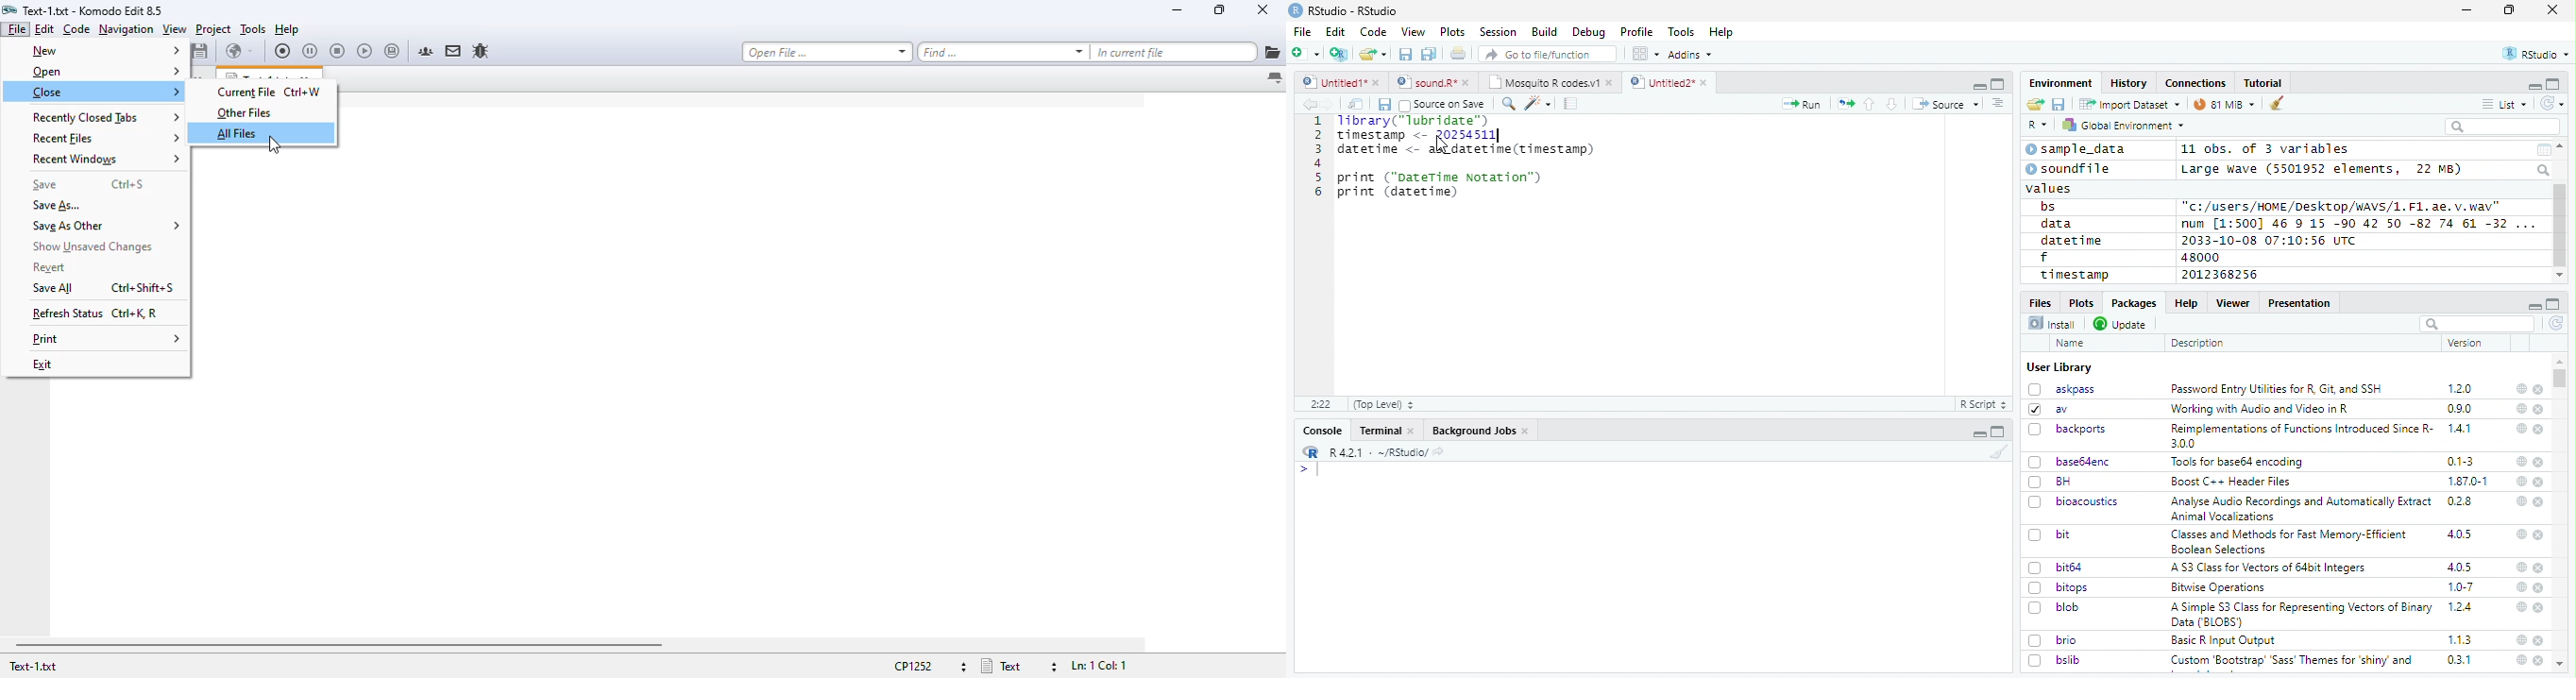 The height and width of the screenshot is (700, 2576). Describe the element at coordinates (2059, 367) in the screenshot. I see `User Library` at that location.